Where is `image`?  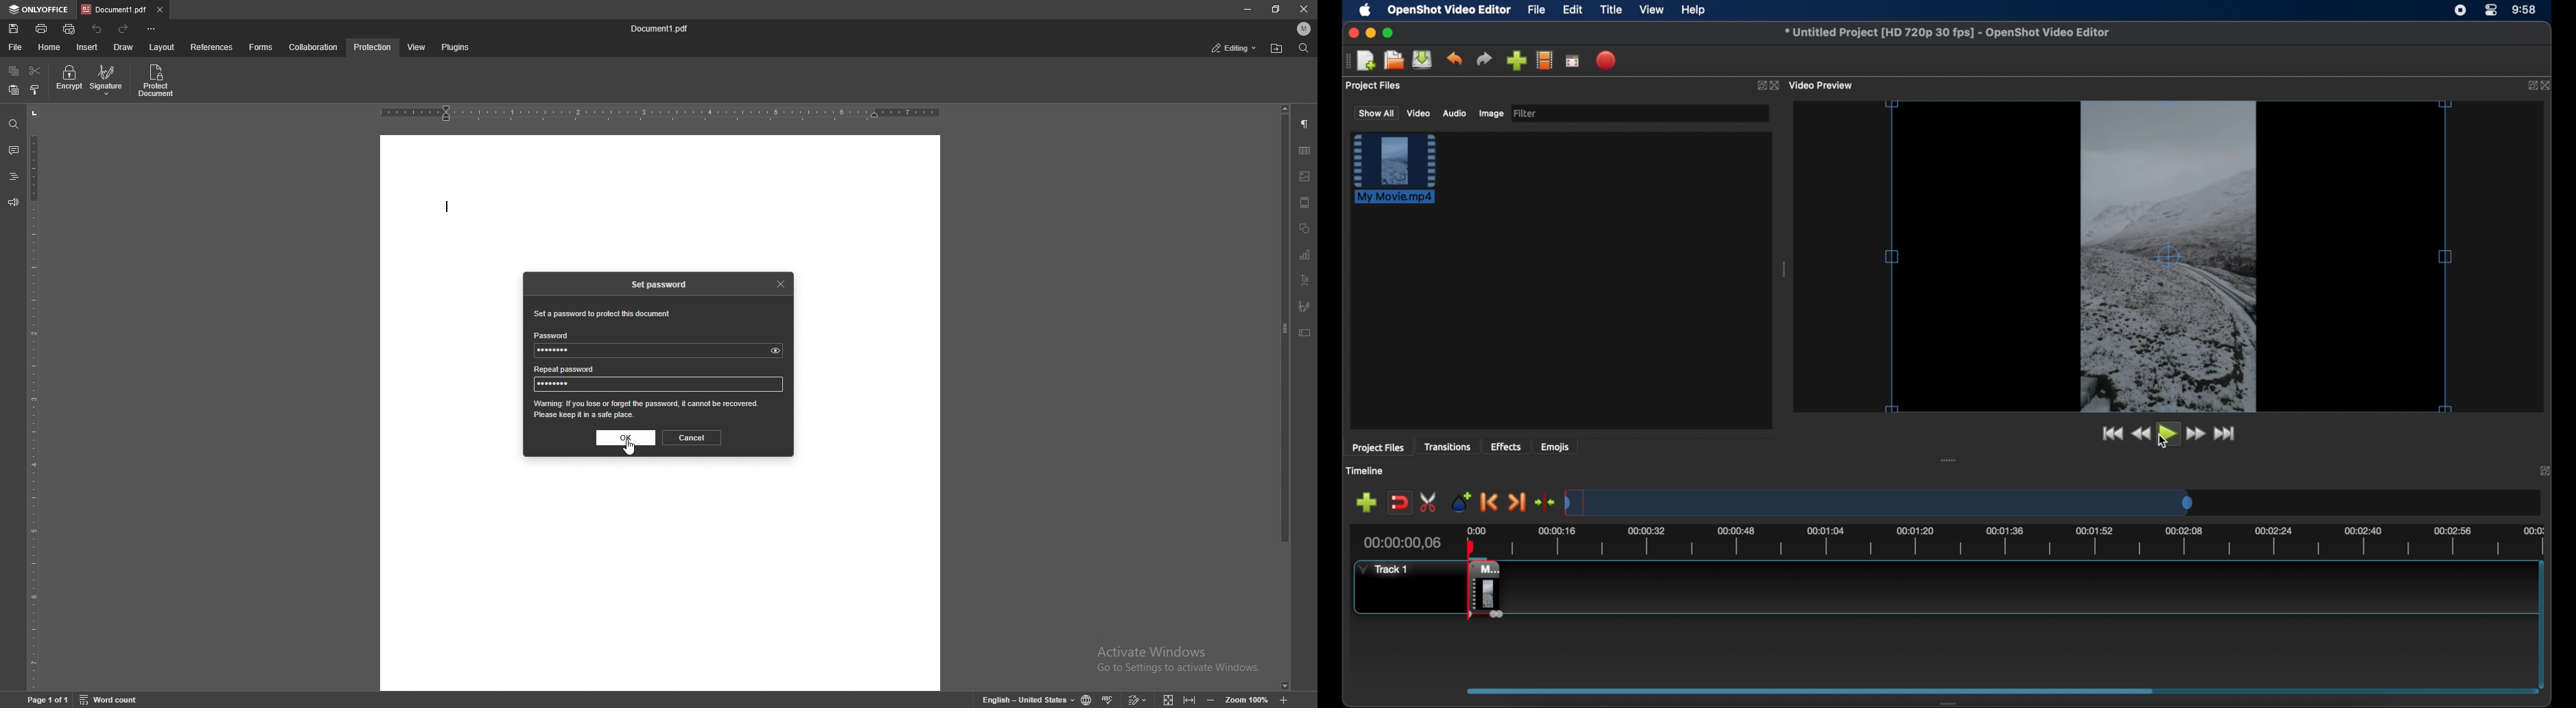
image is located at coordinates (1305, 176).